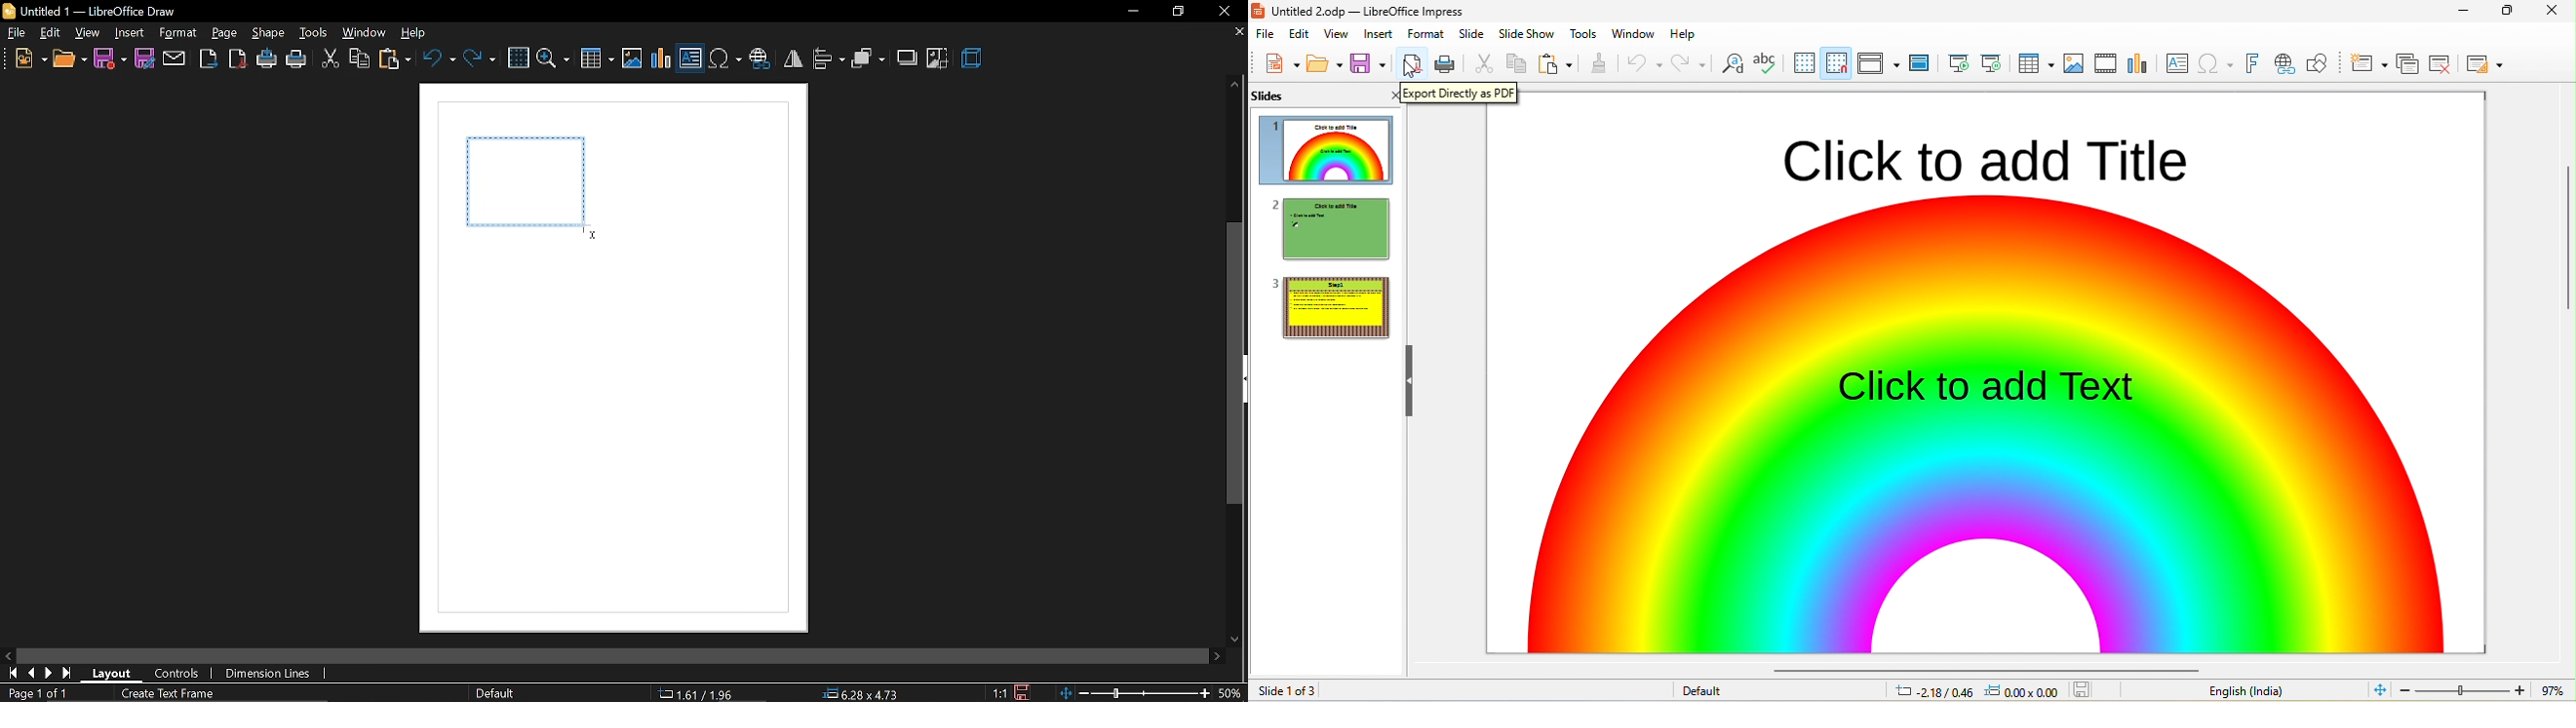 This screenshot has width=2576, height=728. Describe the element at coordinates (2104, 64) in the screenshot. I see `media` at that location.